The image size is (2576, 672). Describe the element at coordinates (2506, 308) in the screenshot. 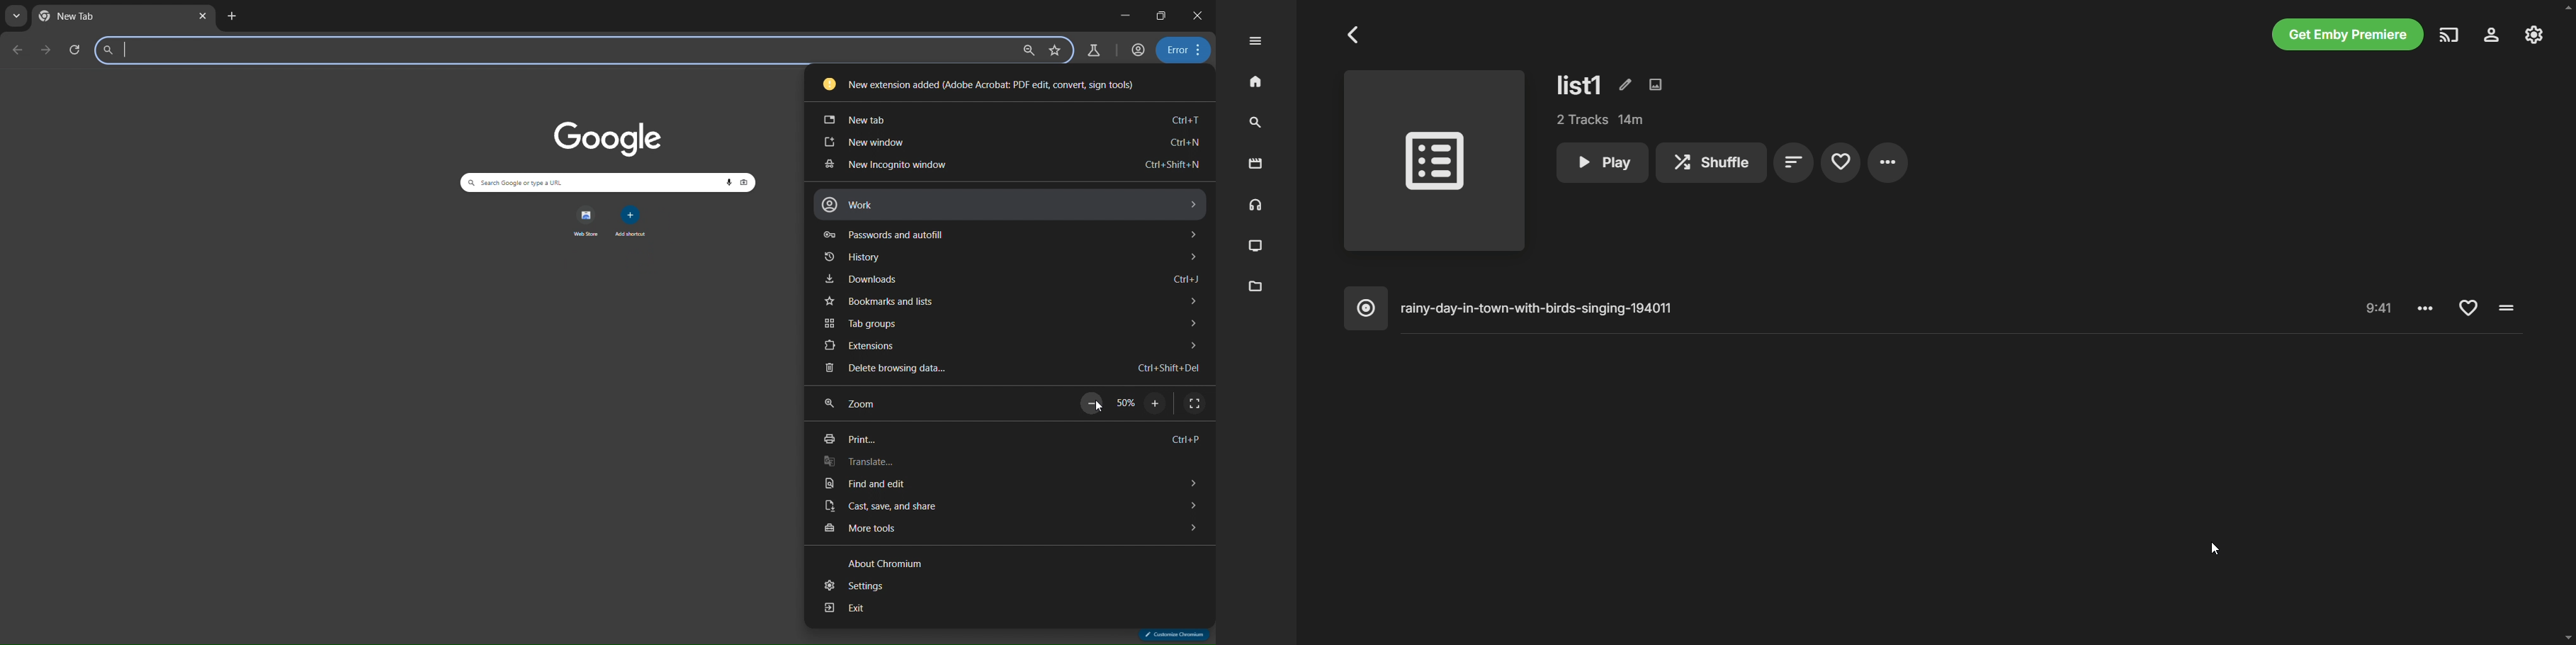

I see `Pause/Play` at that location.